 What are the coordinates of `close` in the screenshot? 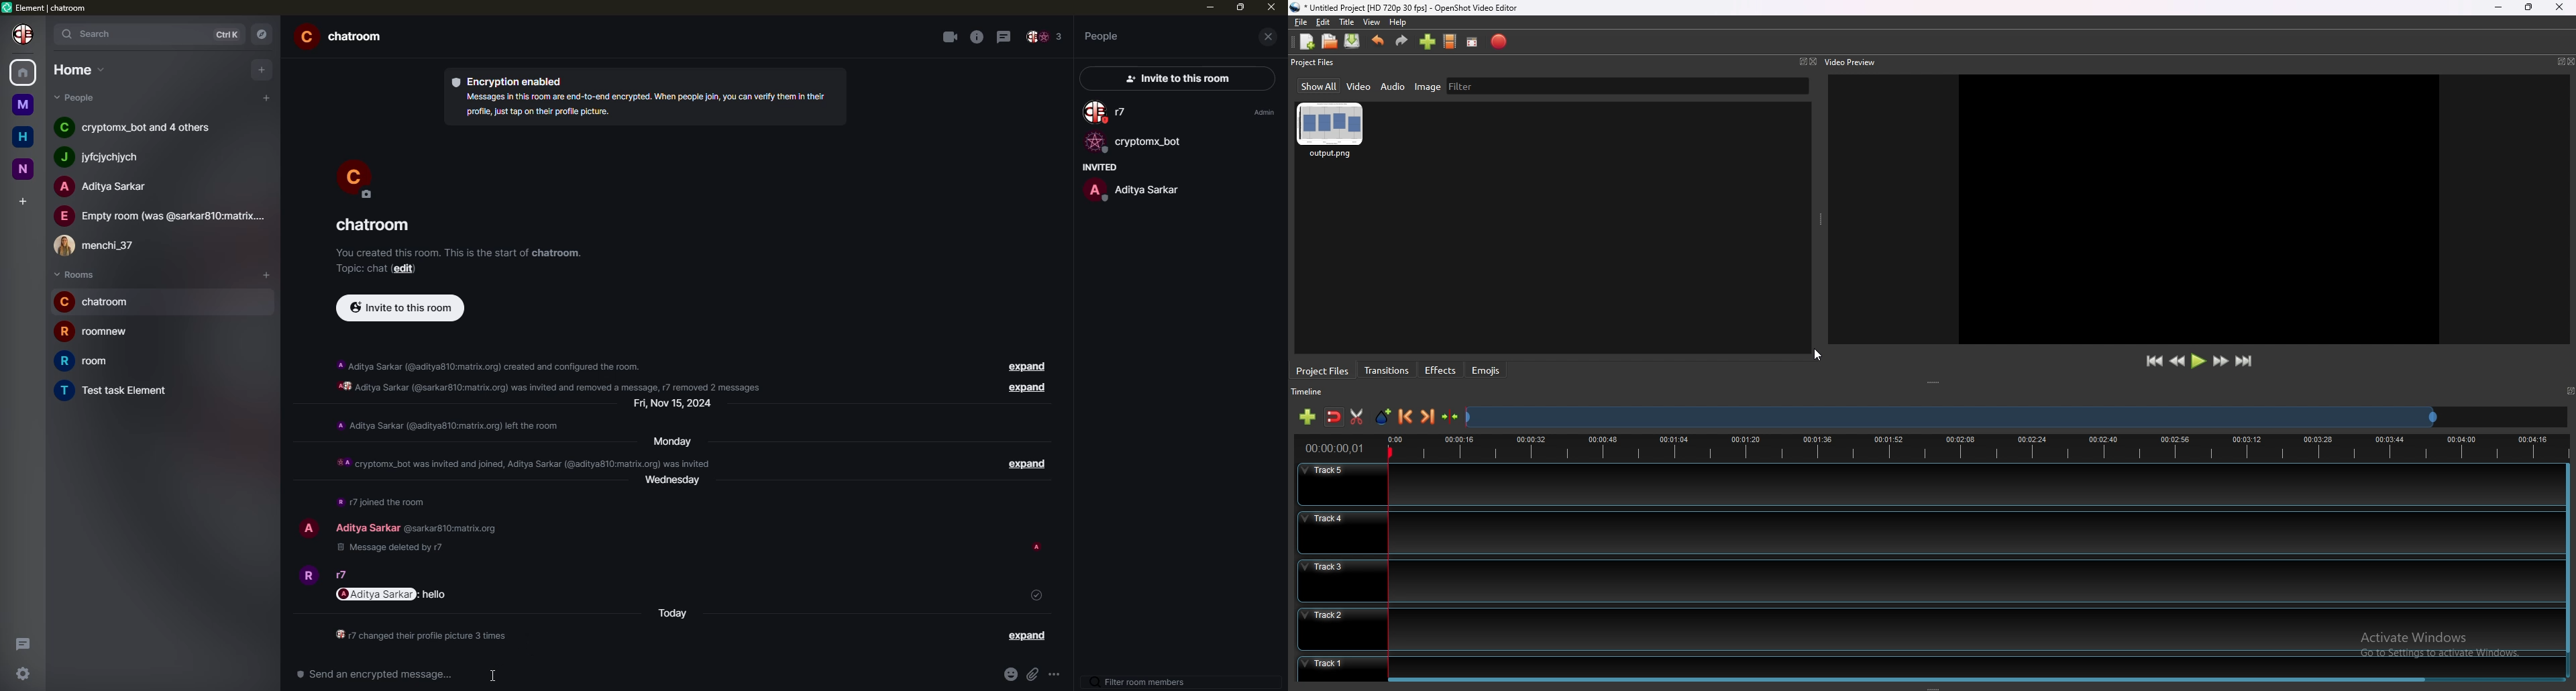 It's located at (2559, 6).